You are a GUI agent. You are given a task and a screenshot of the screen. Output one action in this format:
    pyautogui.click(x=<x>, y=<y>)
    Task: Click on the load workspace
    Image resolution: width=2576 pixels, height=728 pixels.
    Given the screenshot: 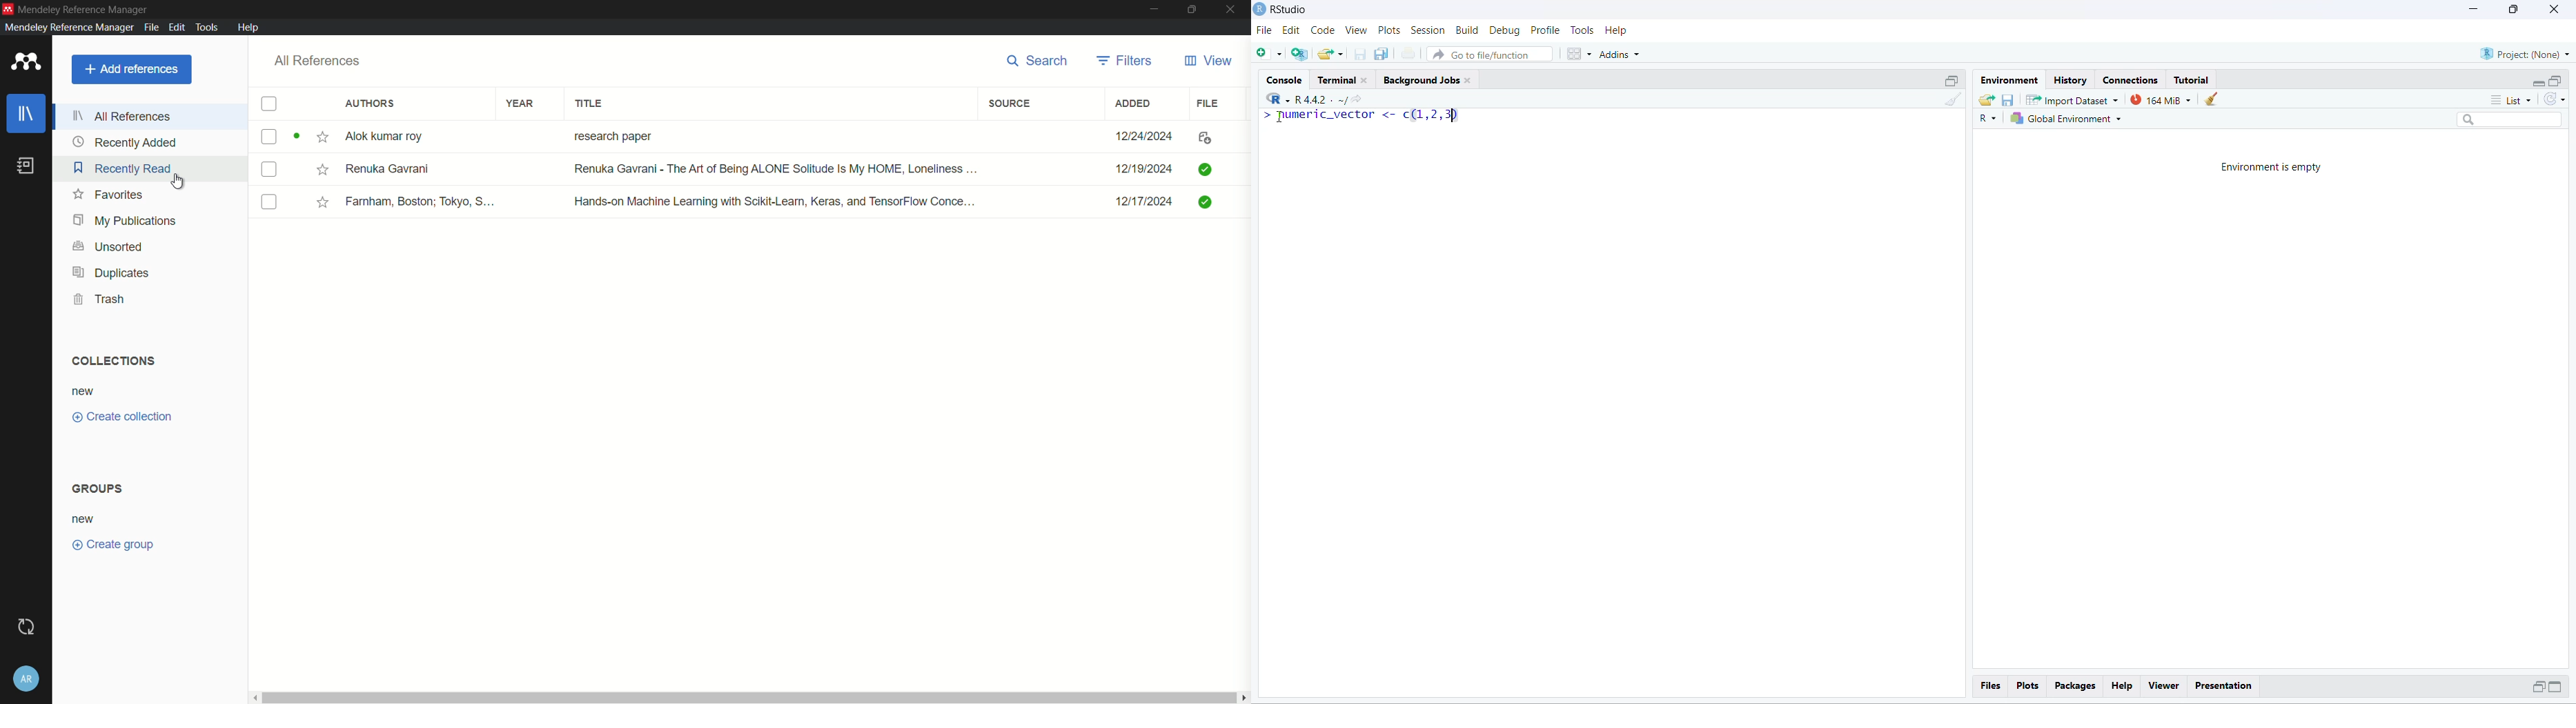 What is the action you would take?
    pyautogui.click(x=1985, y=99)
    